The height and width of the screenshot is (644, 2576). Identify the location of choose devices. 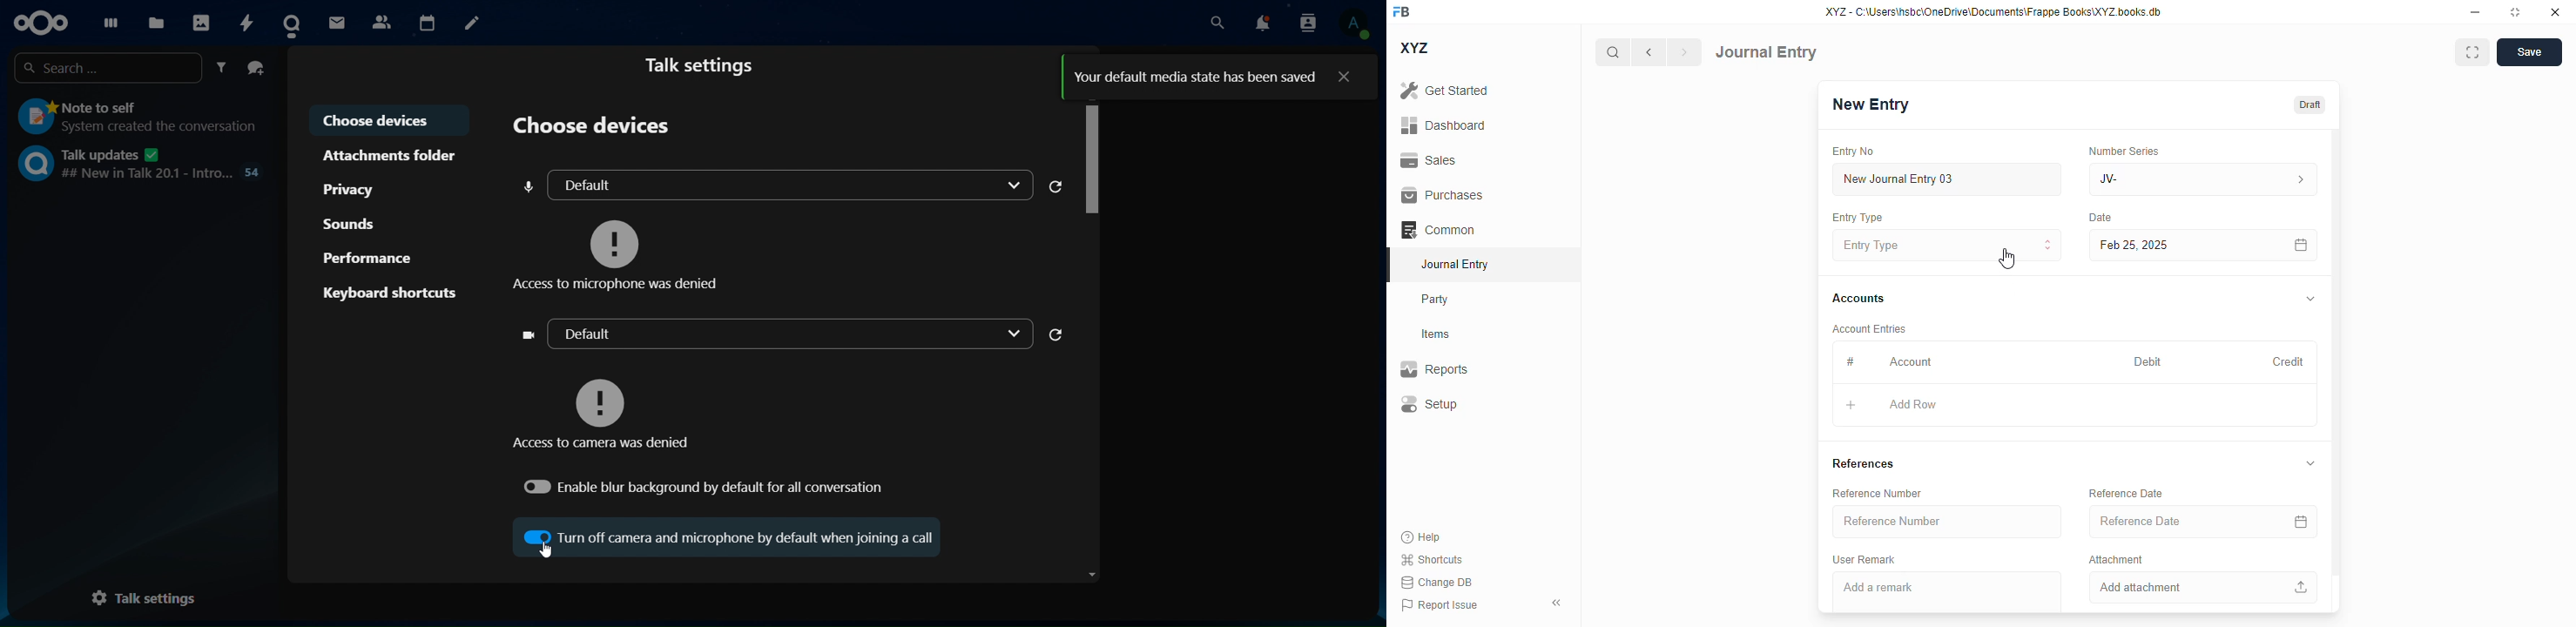
(390, 121).